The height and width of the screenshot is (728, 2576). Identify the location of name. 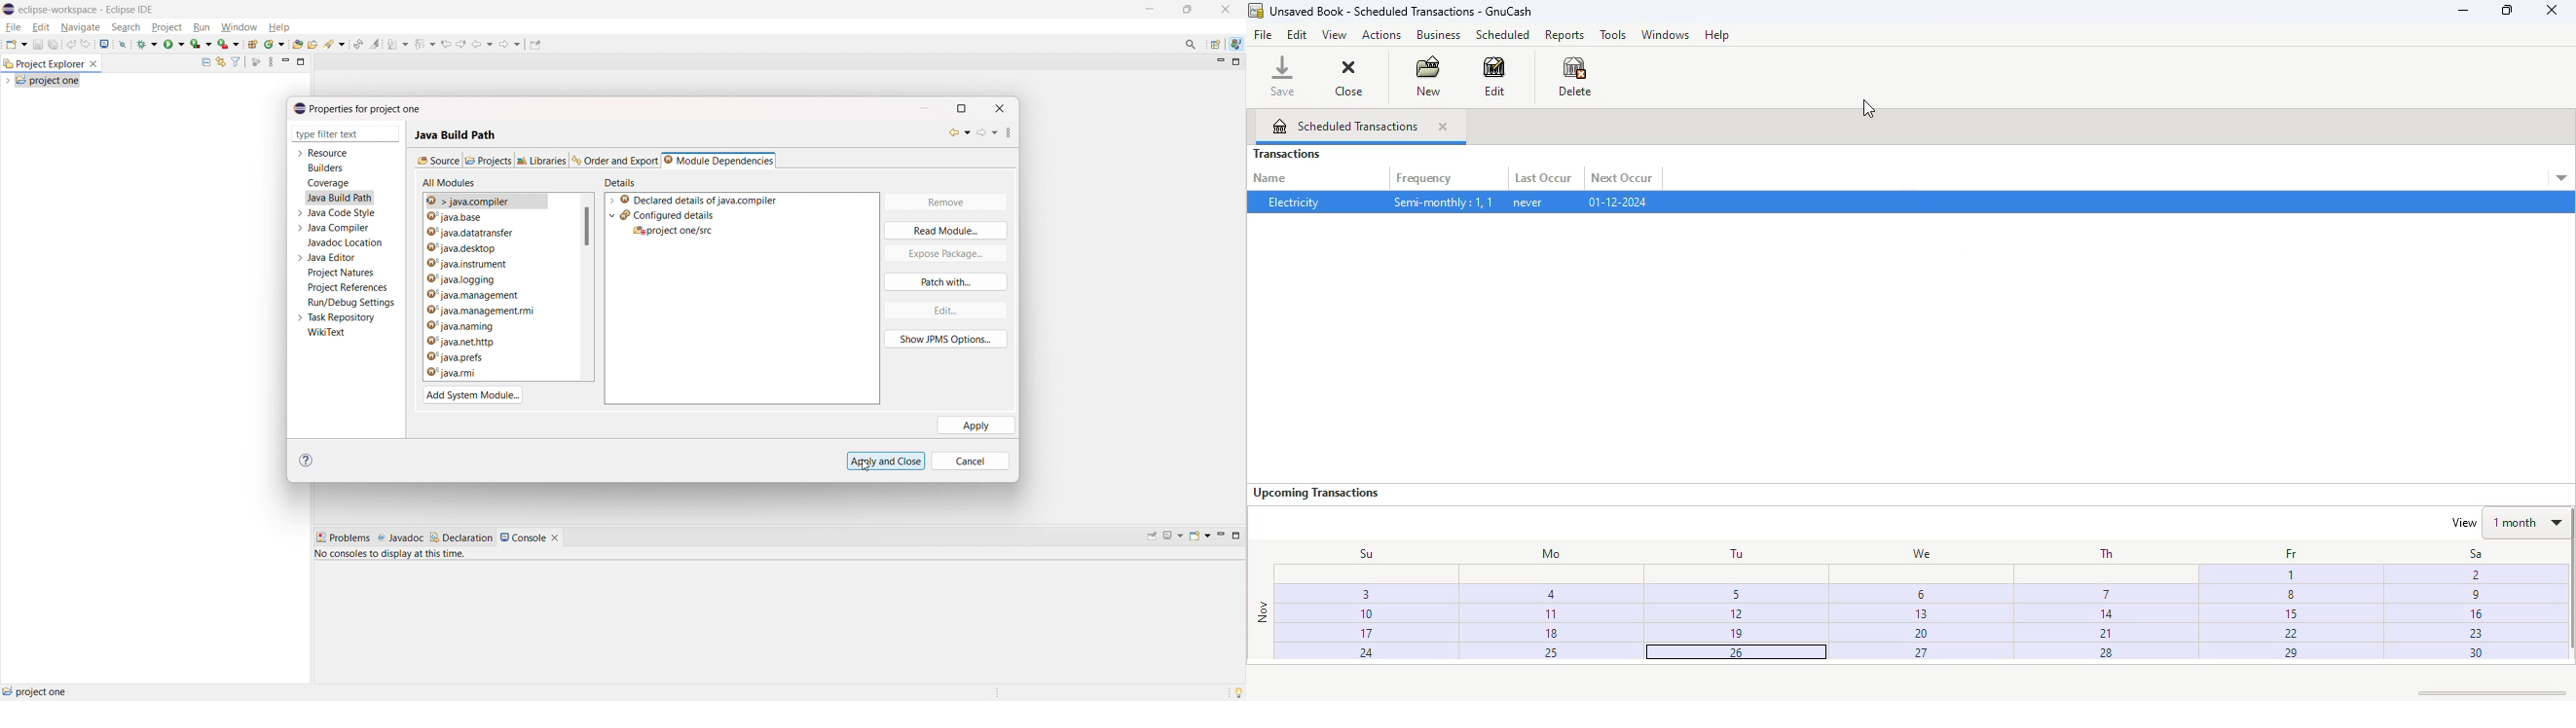
(1270, 178).